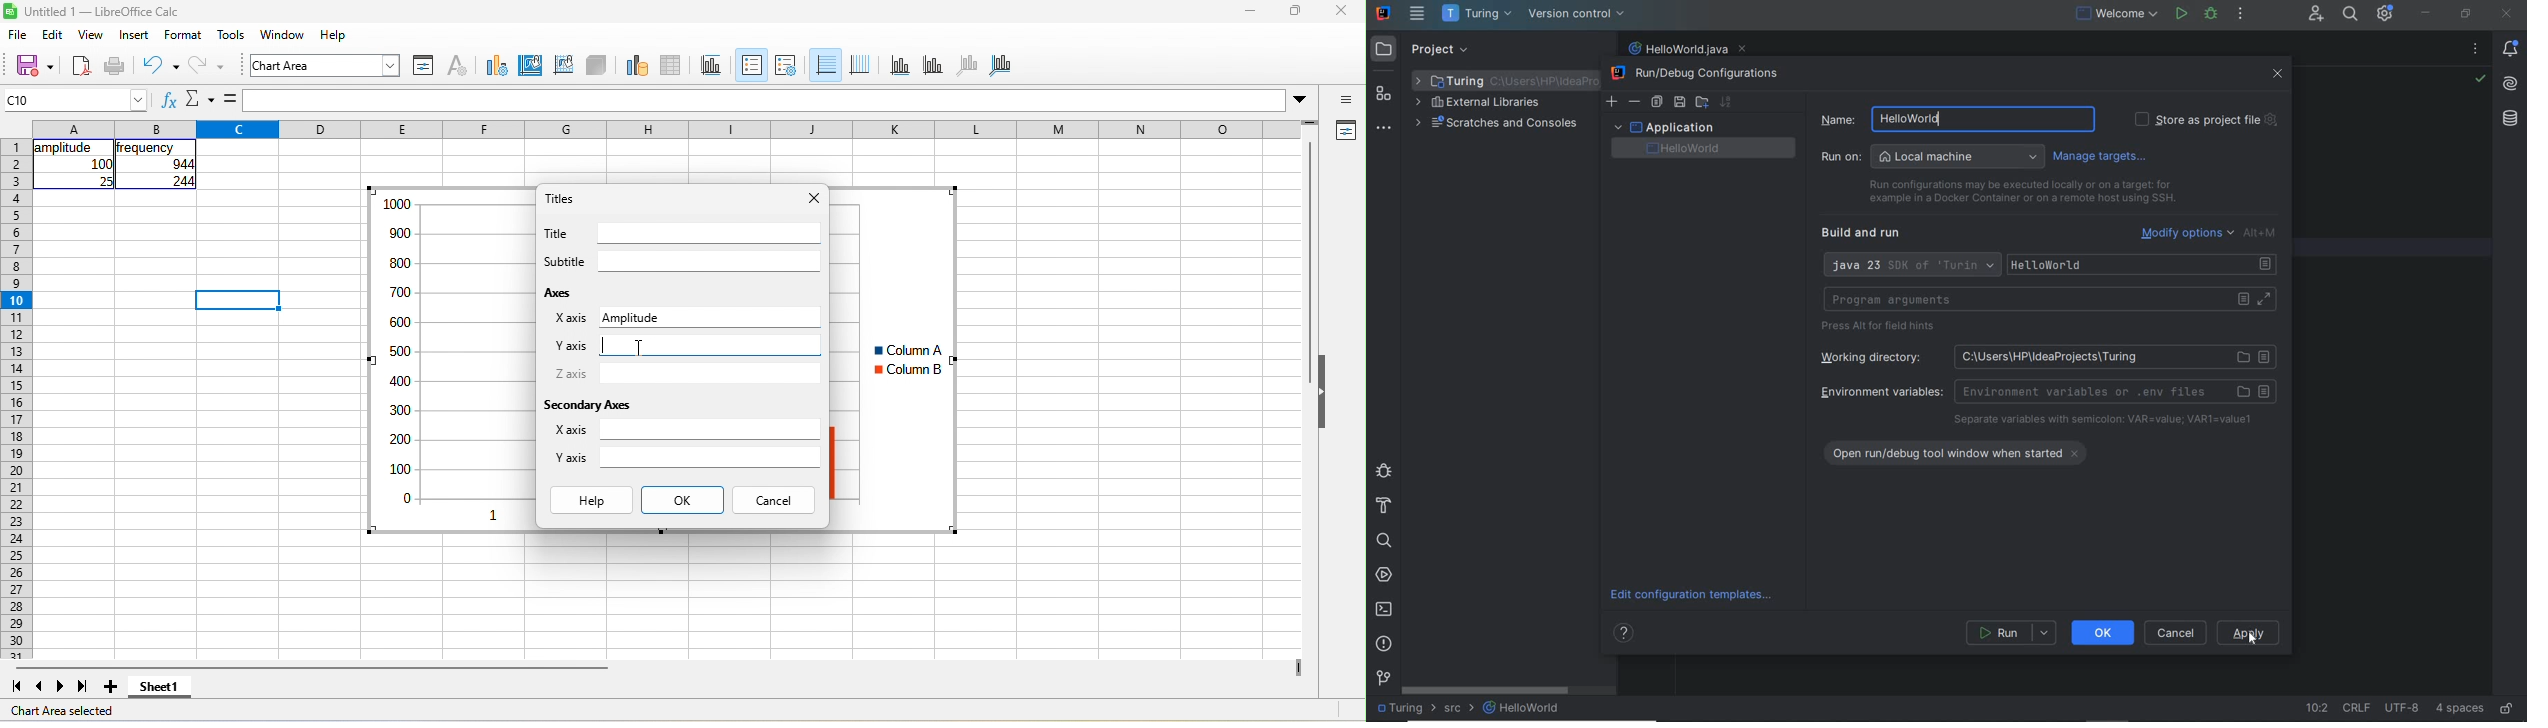 This screenshot has height=728, width=2548. Describe the element at coordinates (1384, 576) in the screenshot. I see `services` at that location.